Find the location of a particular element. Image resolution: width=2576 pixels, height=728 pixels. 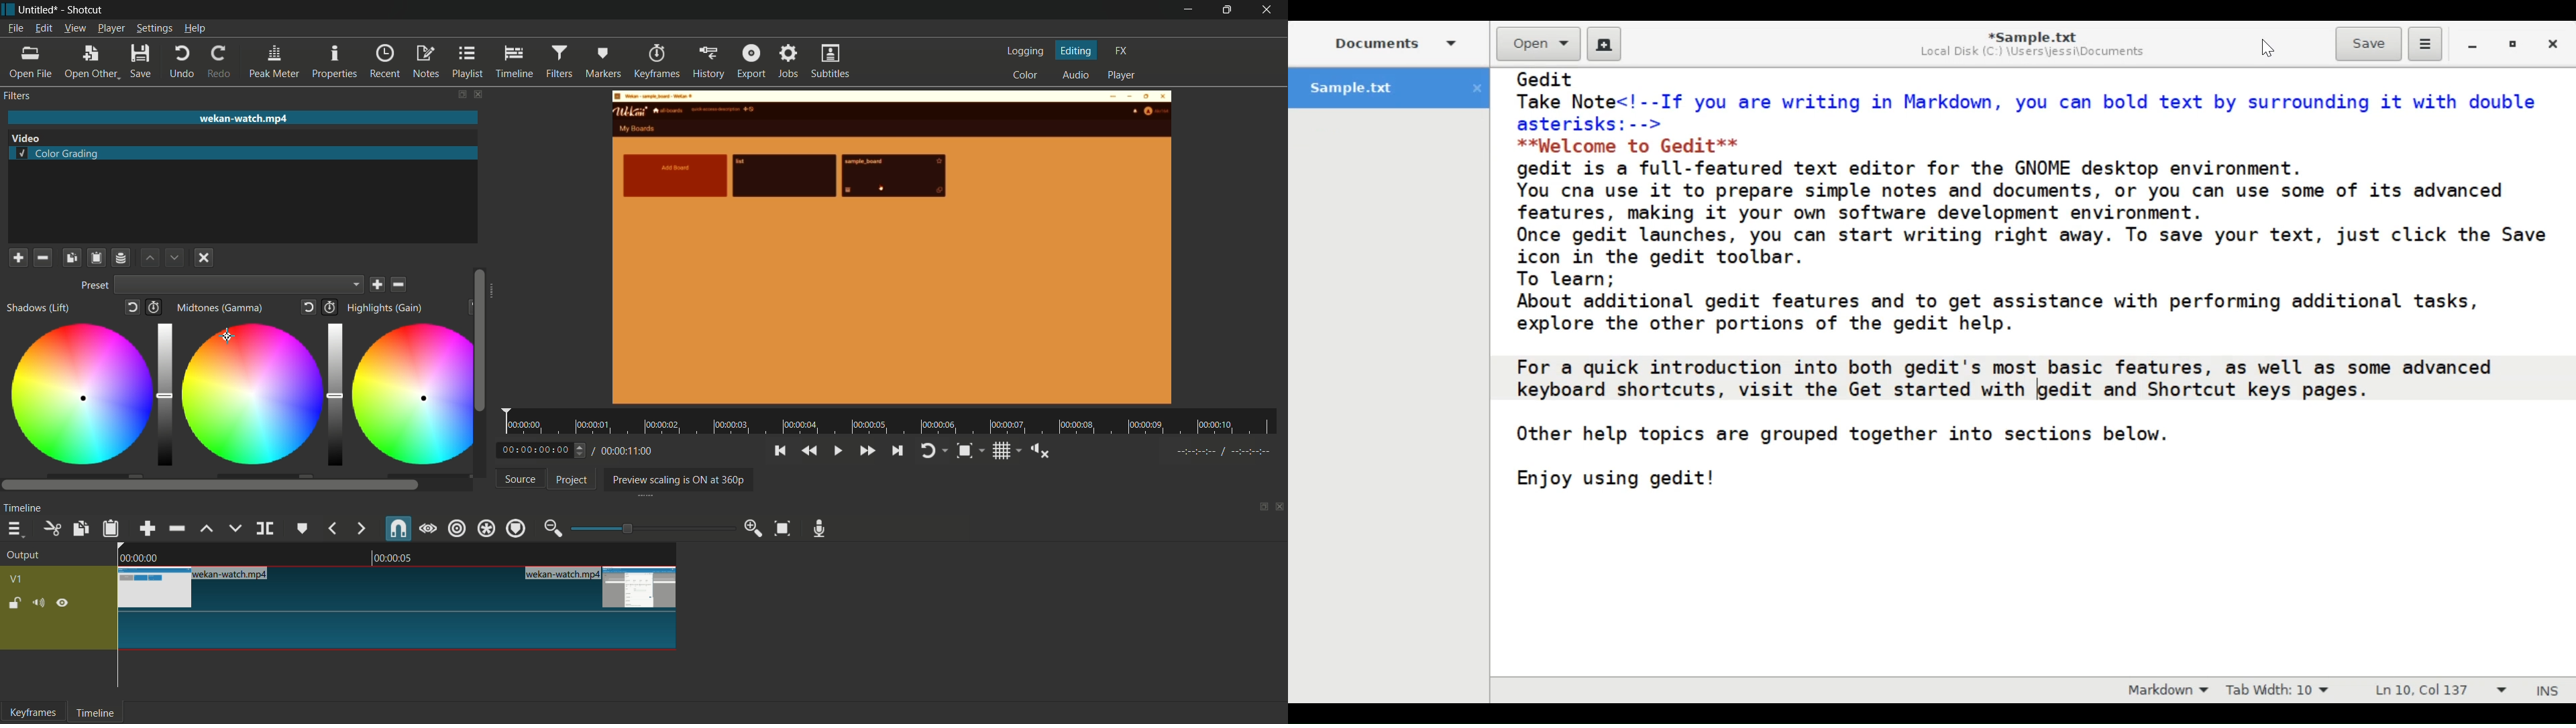

next marker is located at coordinates (360, 529).